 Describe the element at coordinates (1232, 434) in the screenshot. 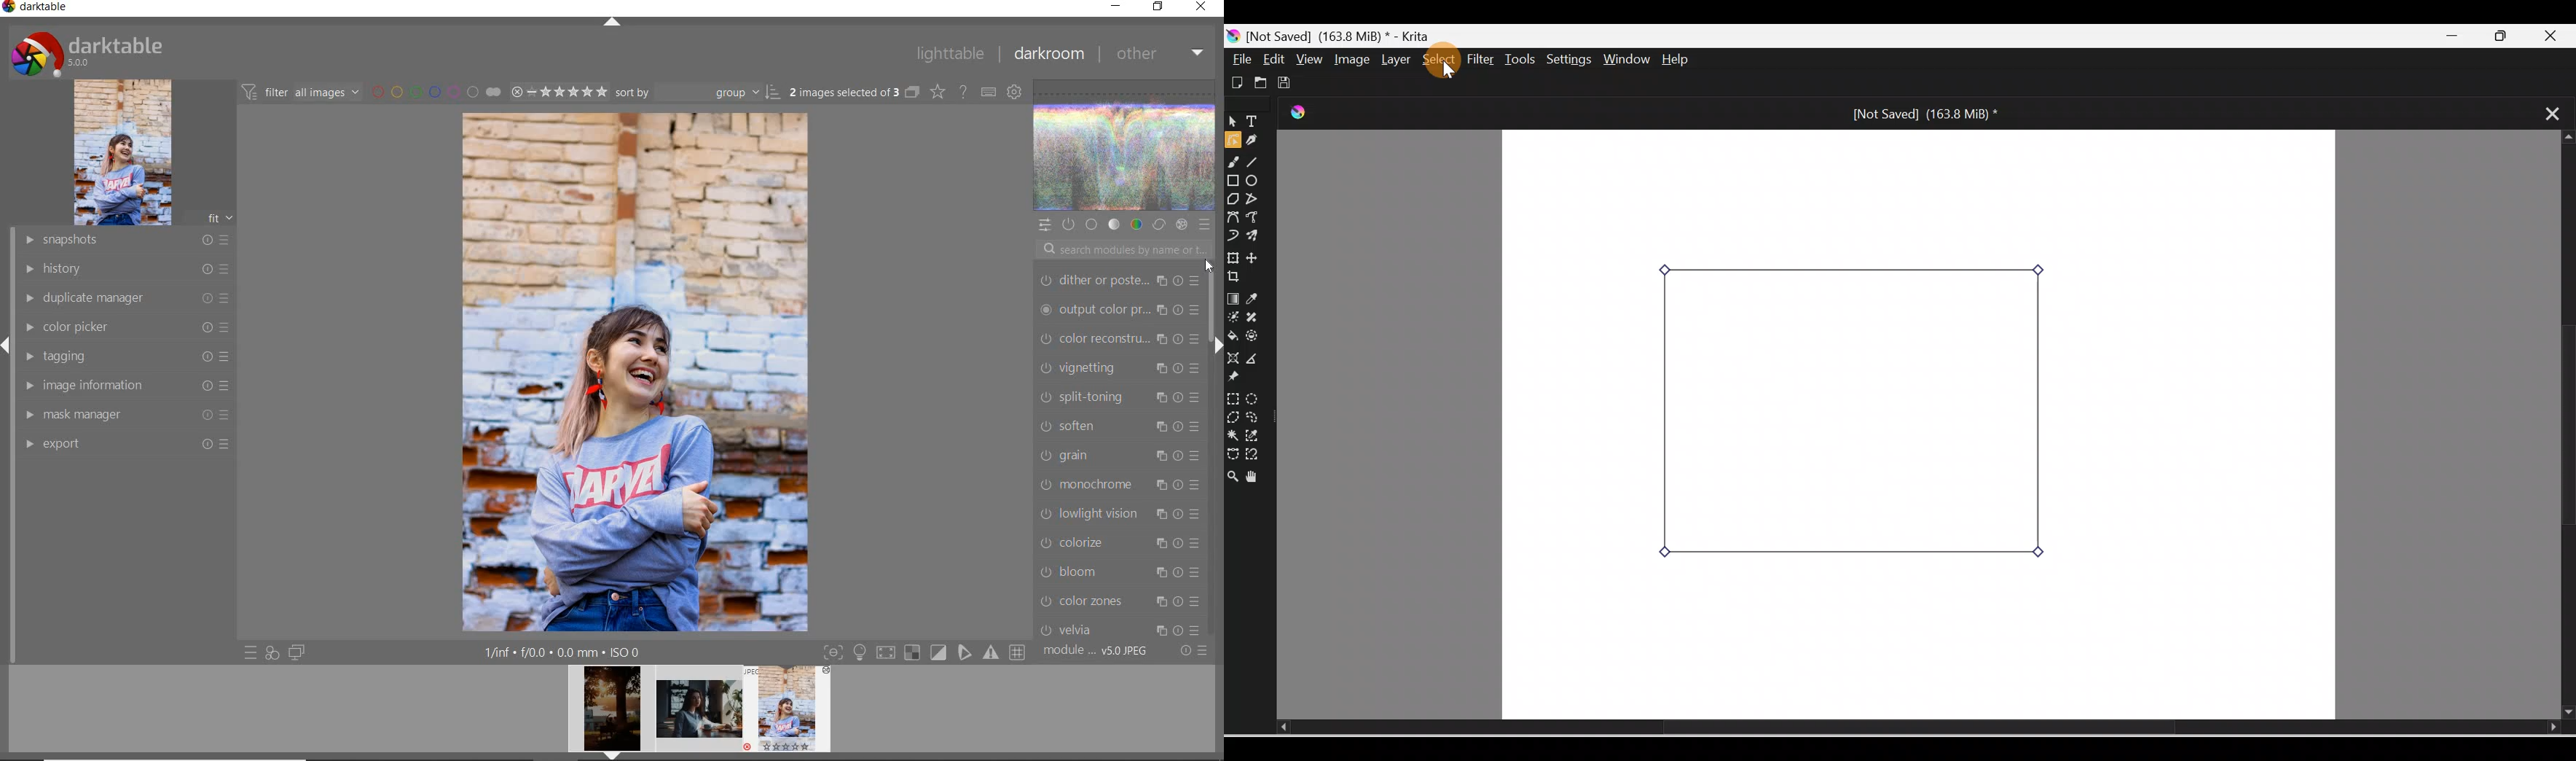

I see `Contiguous selection tool` at that location.